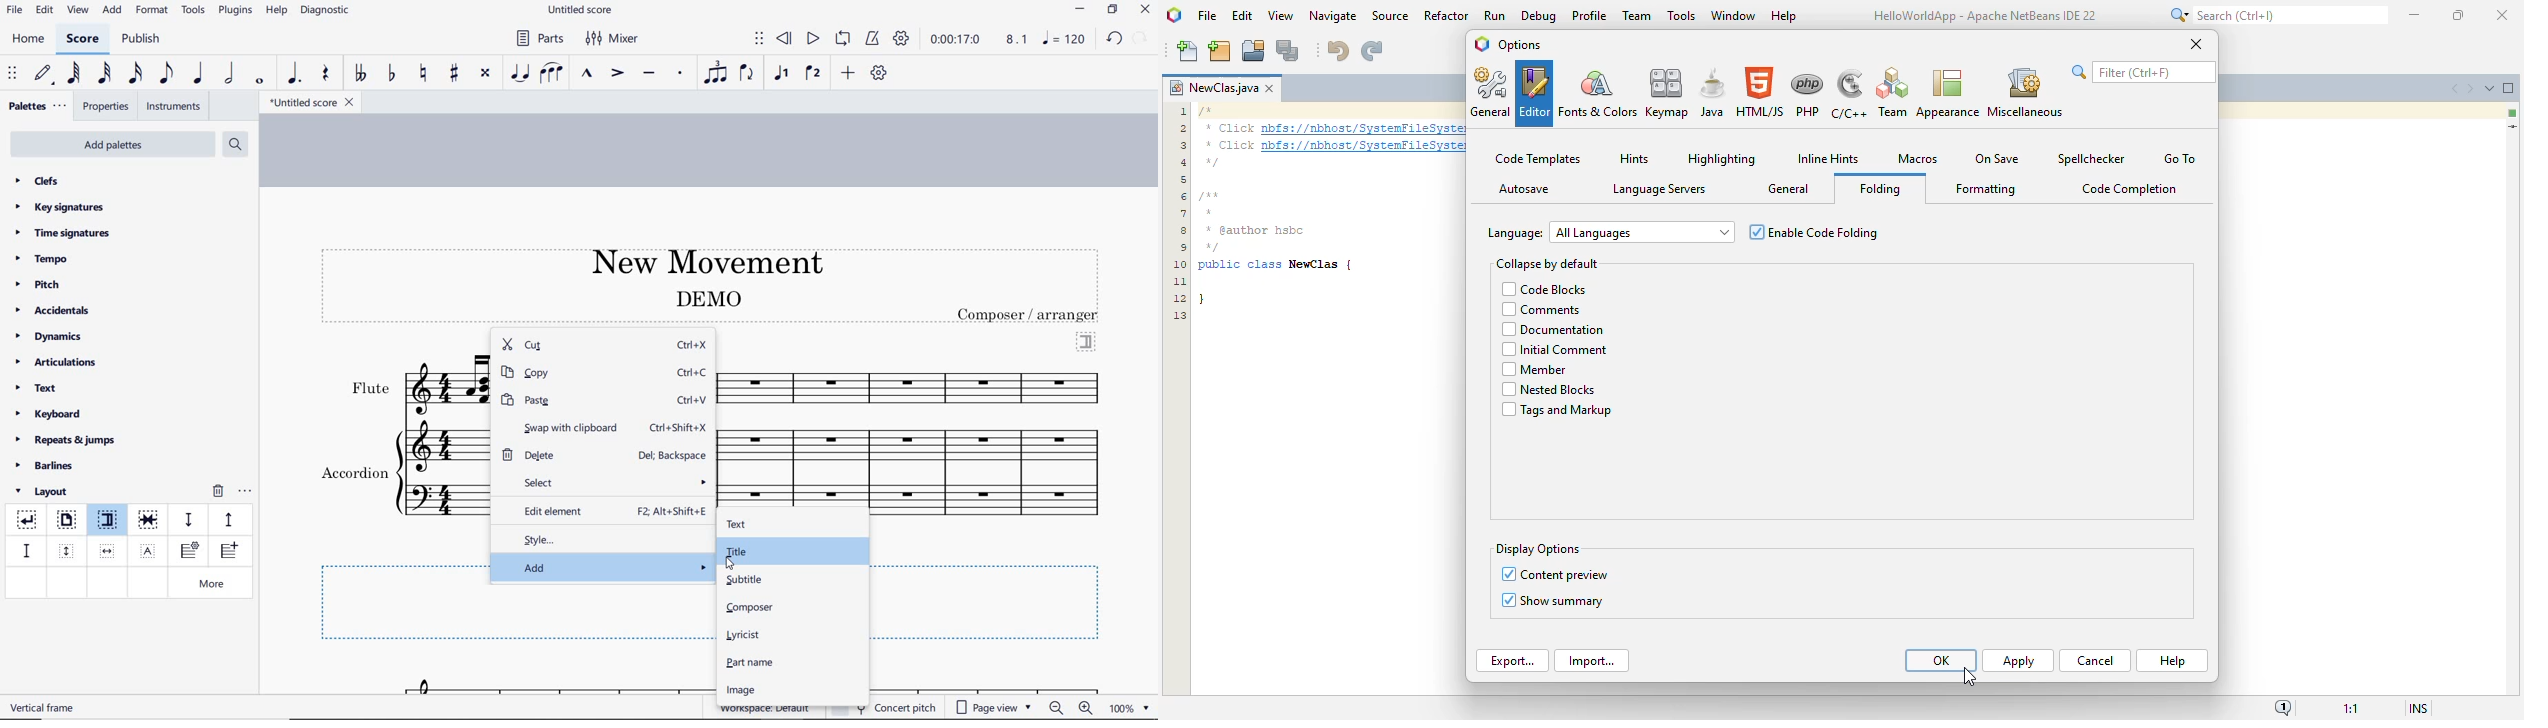 Image resolution: width=2548 pixels, height=728 pixels. What do you see at coordinates (166, 76) in the screenshot?
I see `eighth note` at bounding box center [166, 76].